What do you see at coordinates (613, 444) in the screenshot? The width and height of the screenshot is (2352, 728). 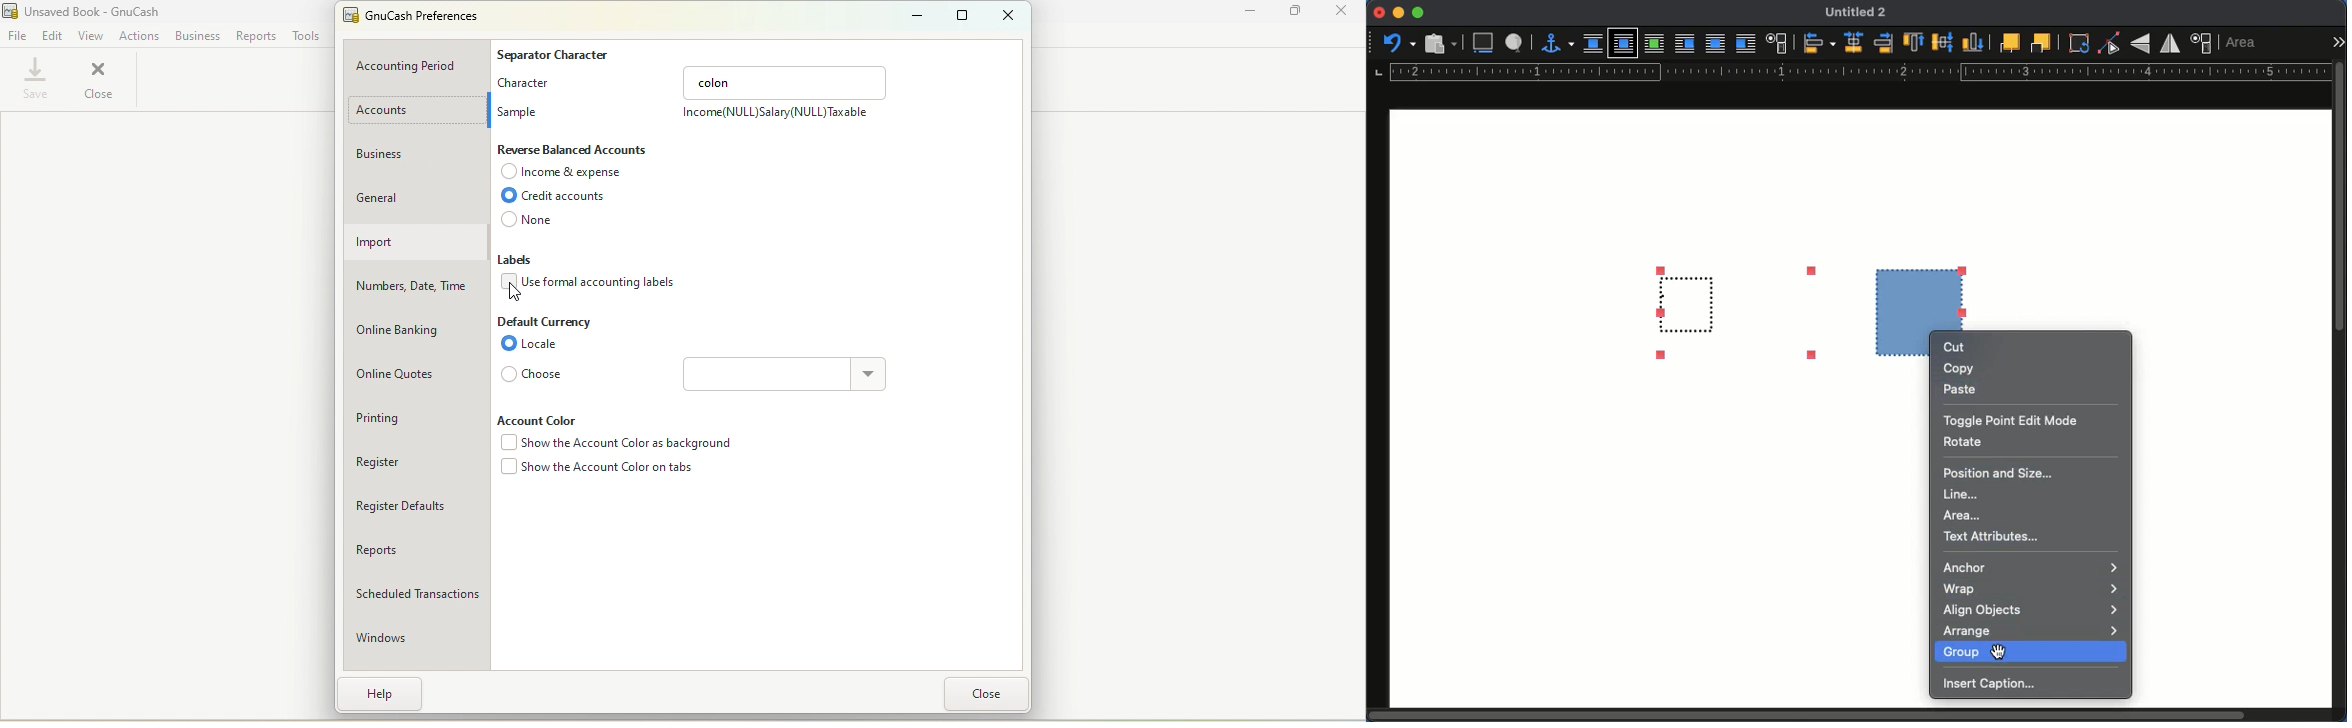 I see `Show the account color as background` at bounding box center [613, 444].